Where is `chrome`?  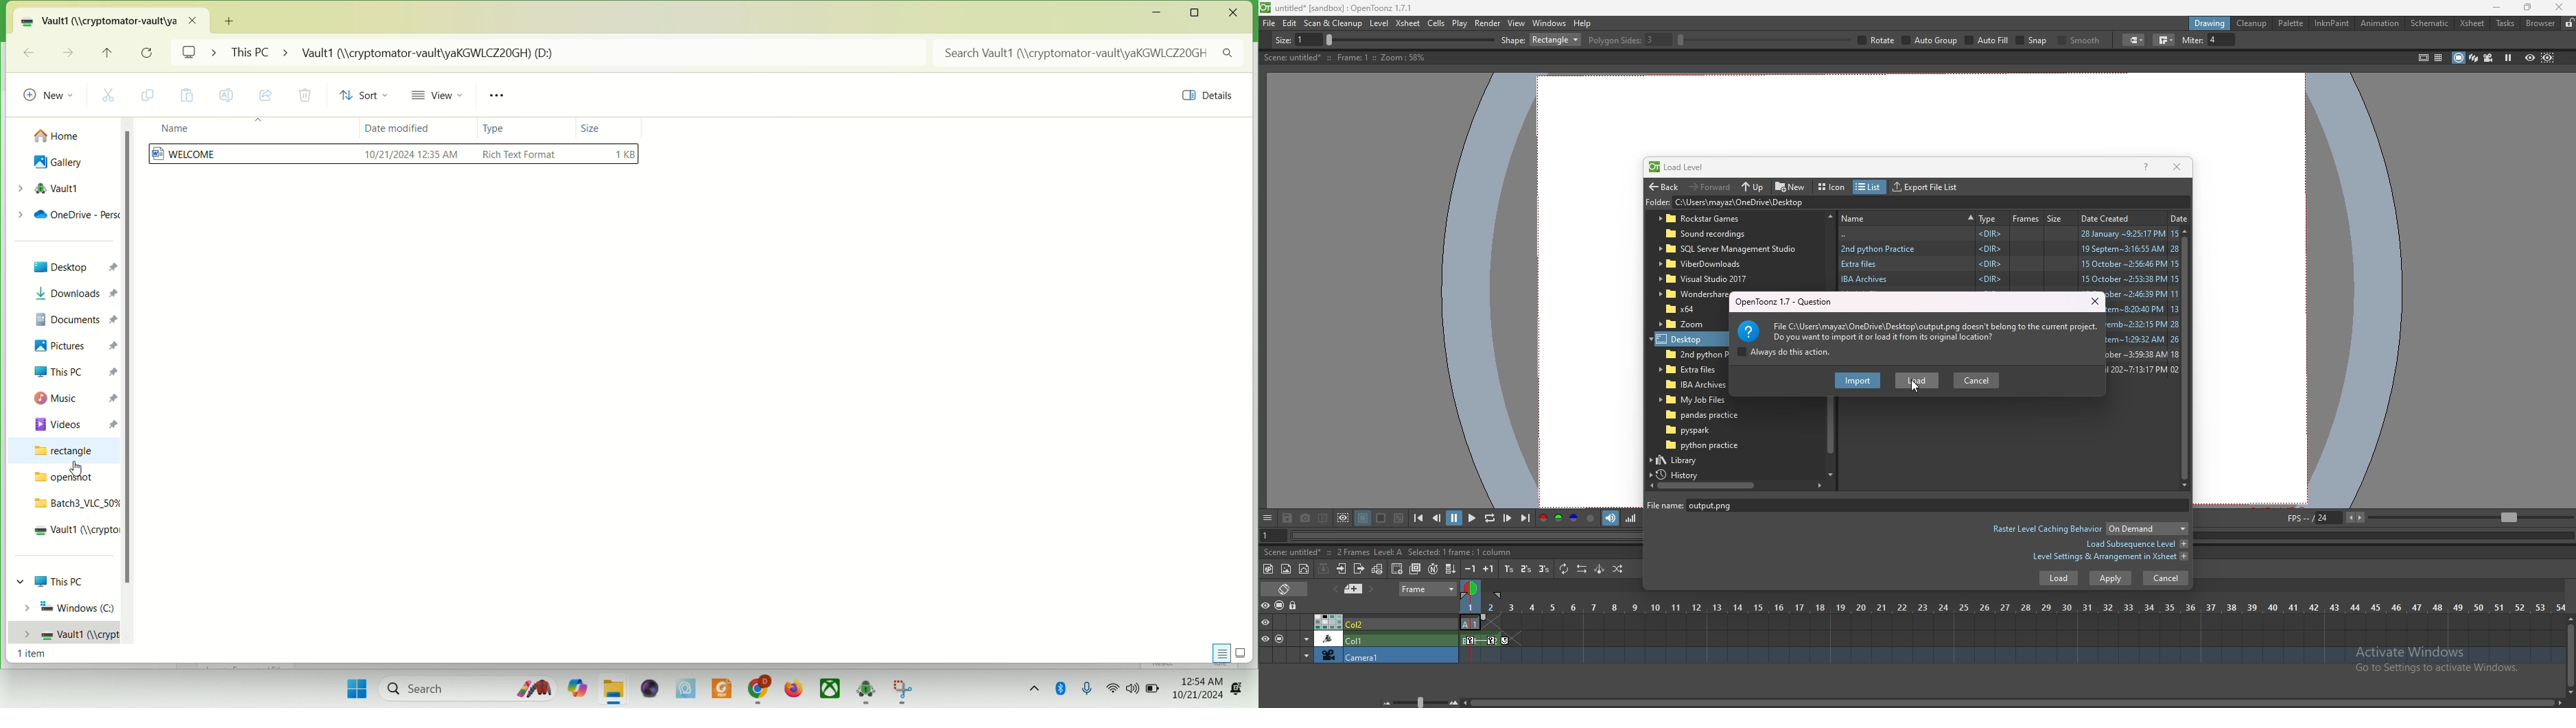
chrome is located at coordinates (759, 688).